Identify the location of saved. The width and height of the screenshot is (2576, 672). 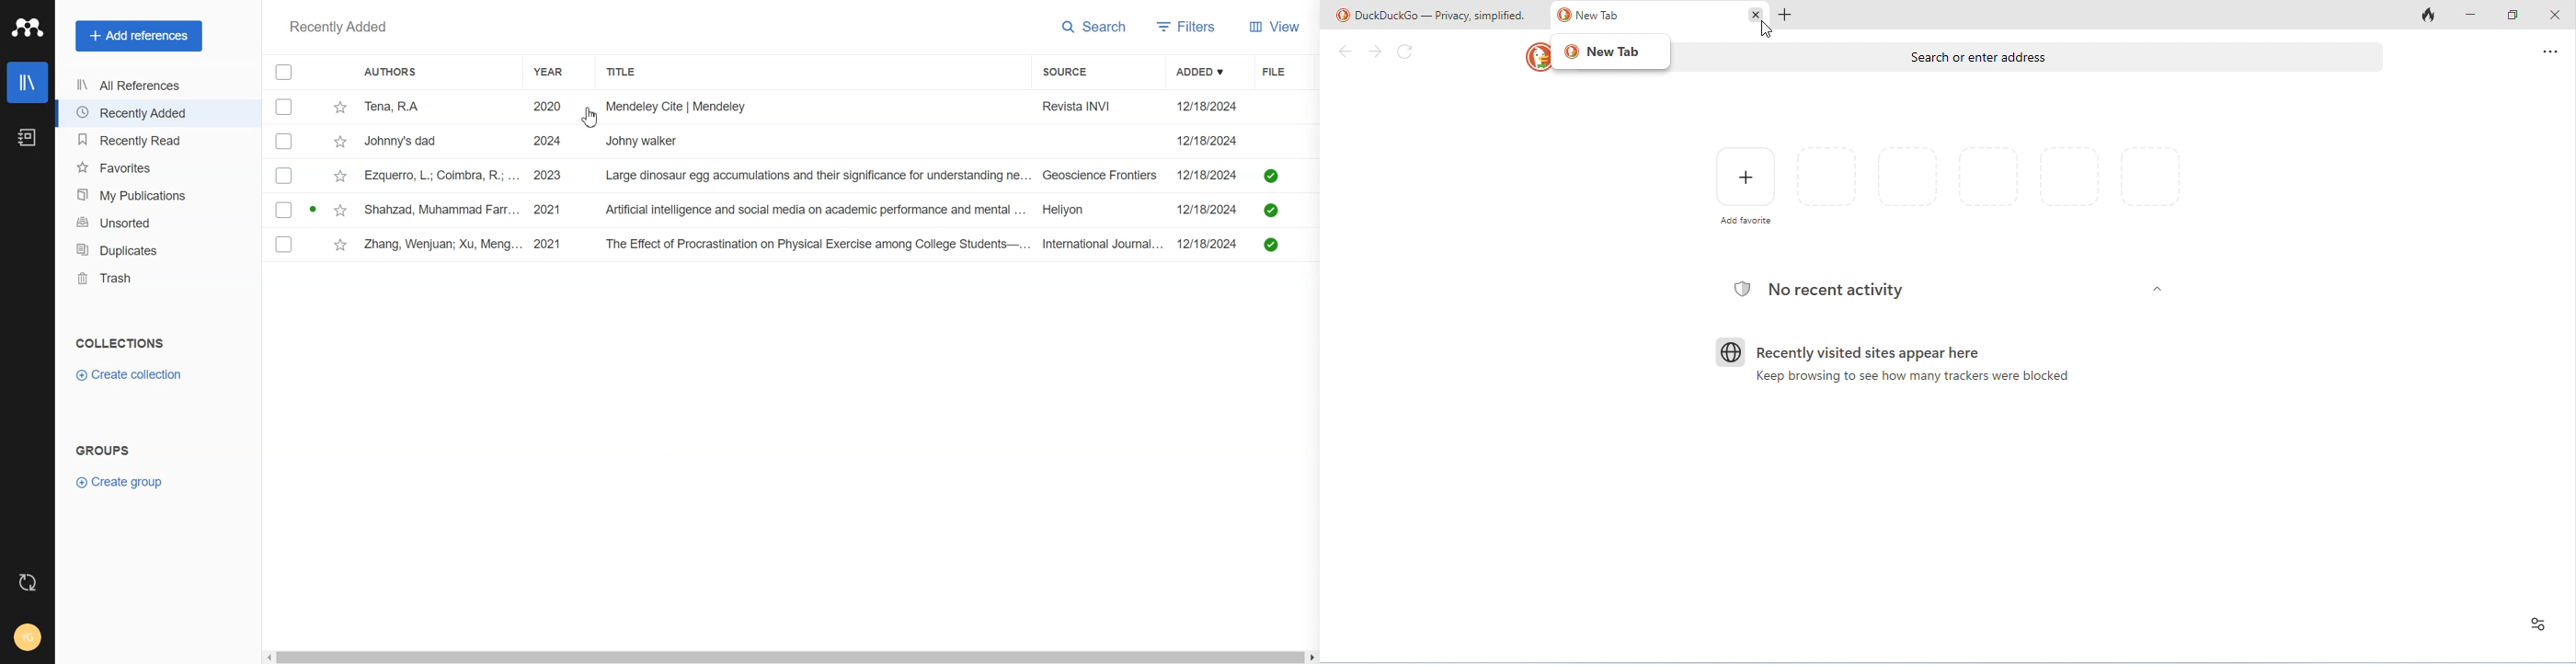
(1270, 212).